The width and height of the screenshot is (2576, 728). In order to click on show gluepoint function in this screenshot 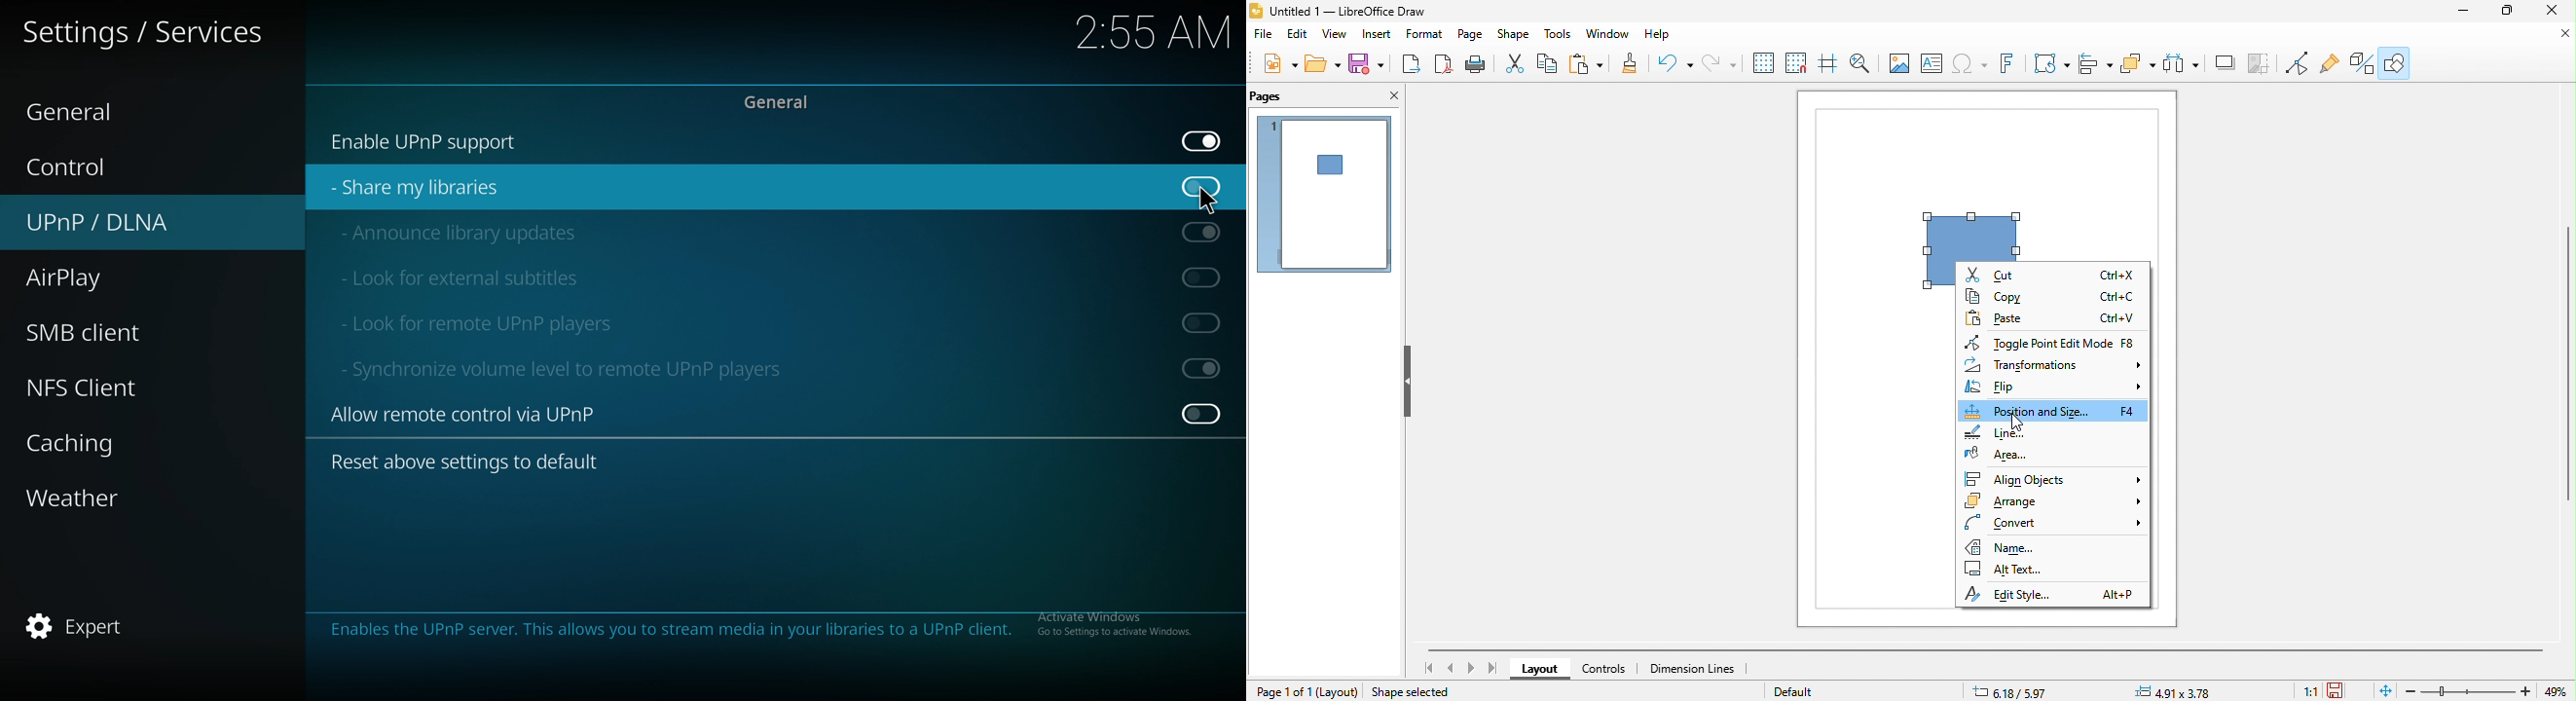, I will do `click(2328, 64)`.